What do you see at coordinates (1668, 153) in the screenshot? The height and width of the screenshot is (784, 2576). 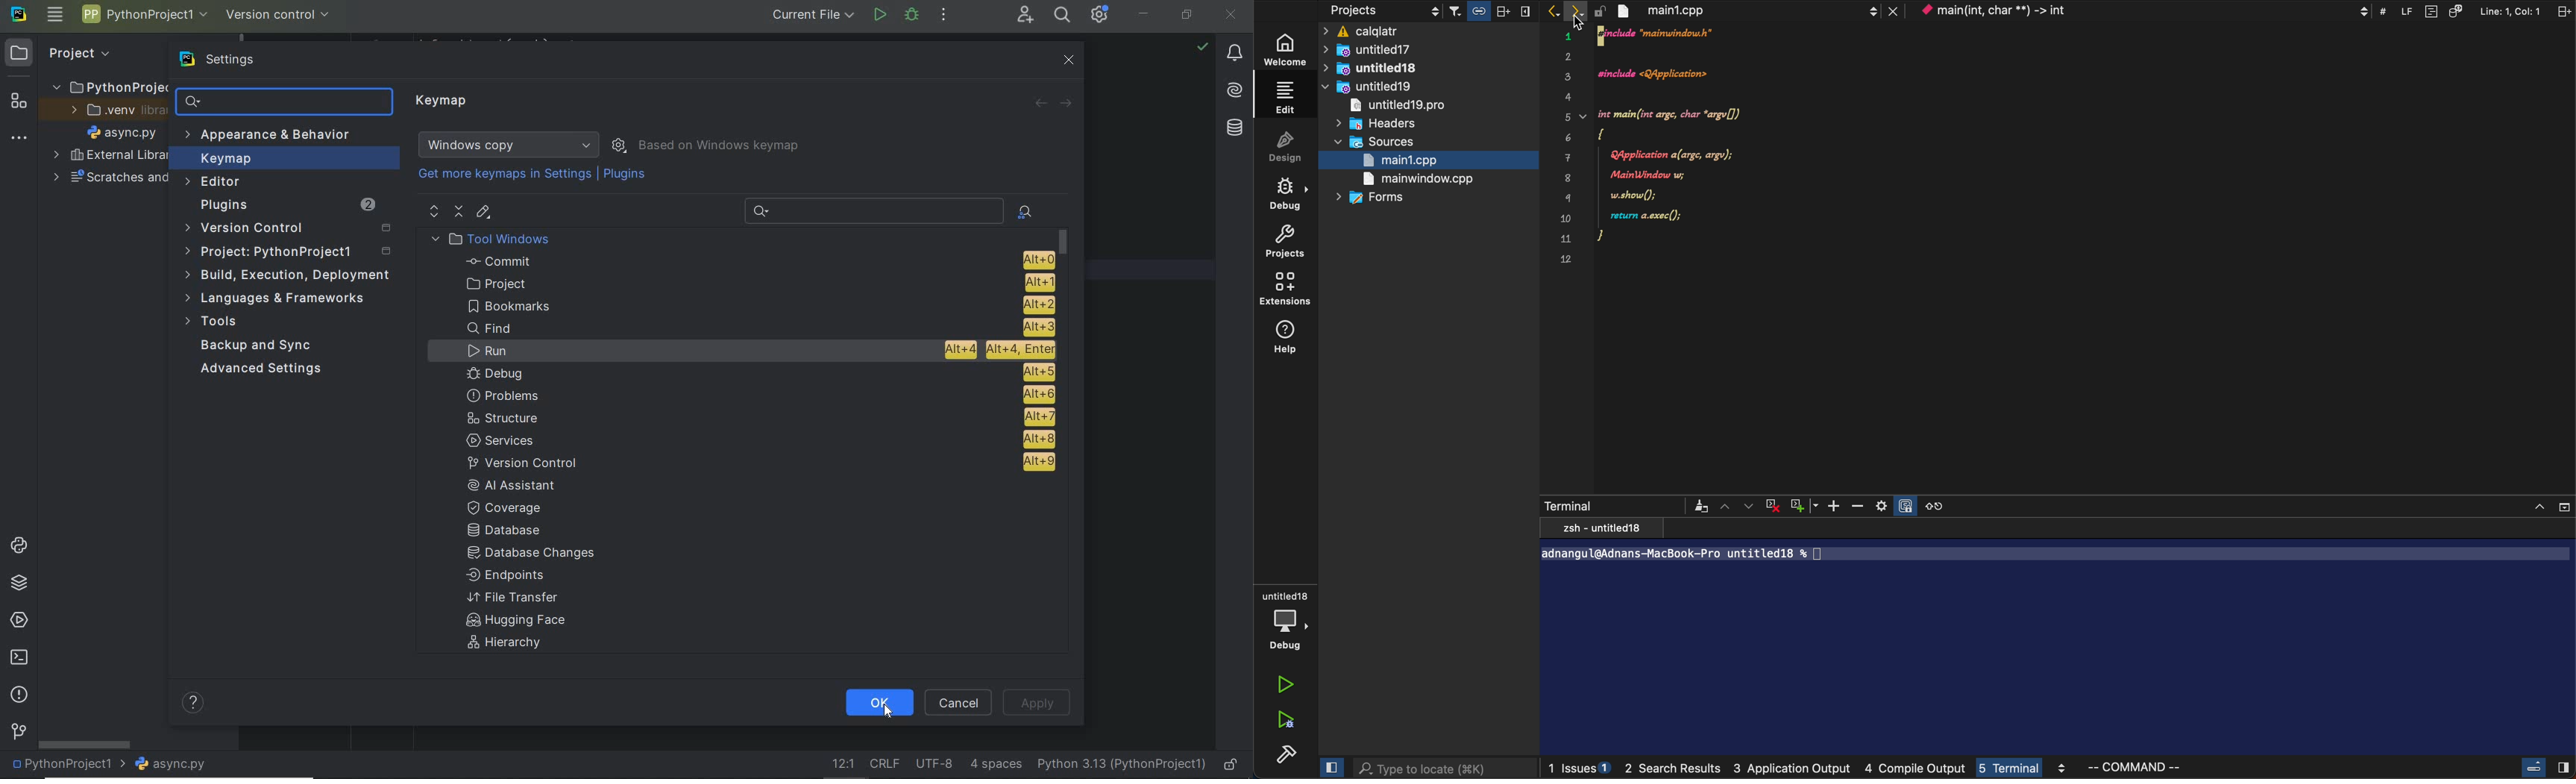 I see `code` at bounding box center [1668, 153].